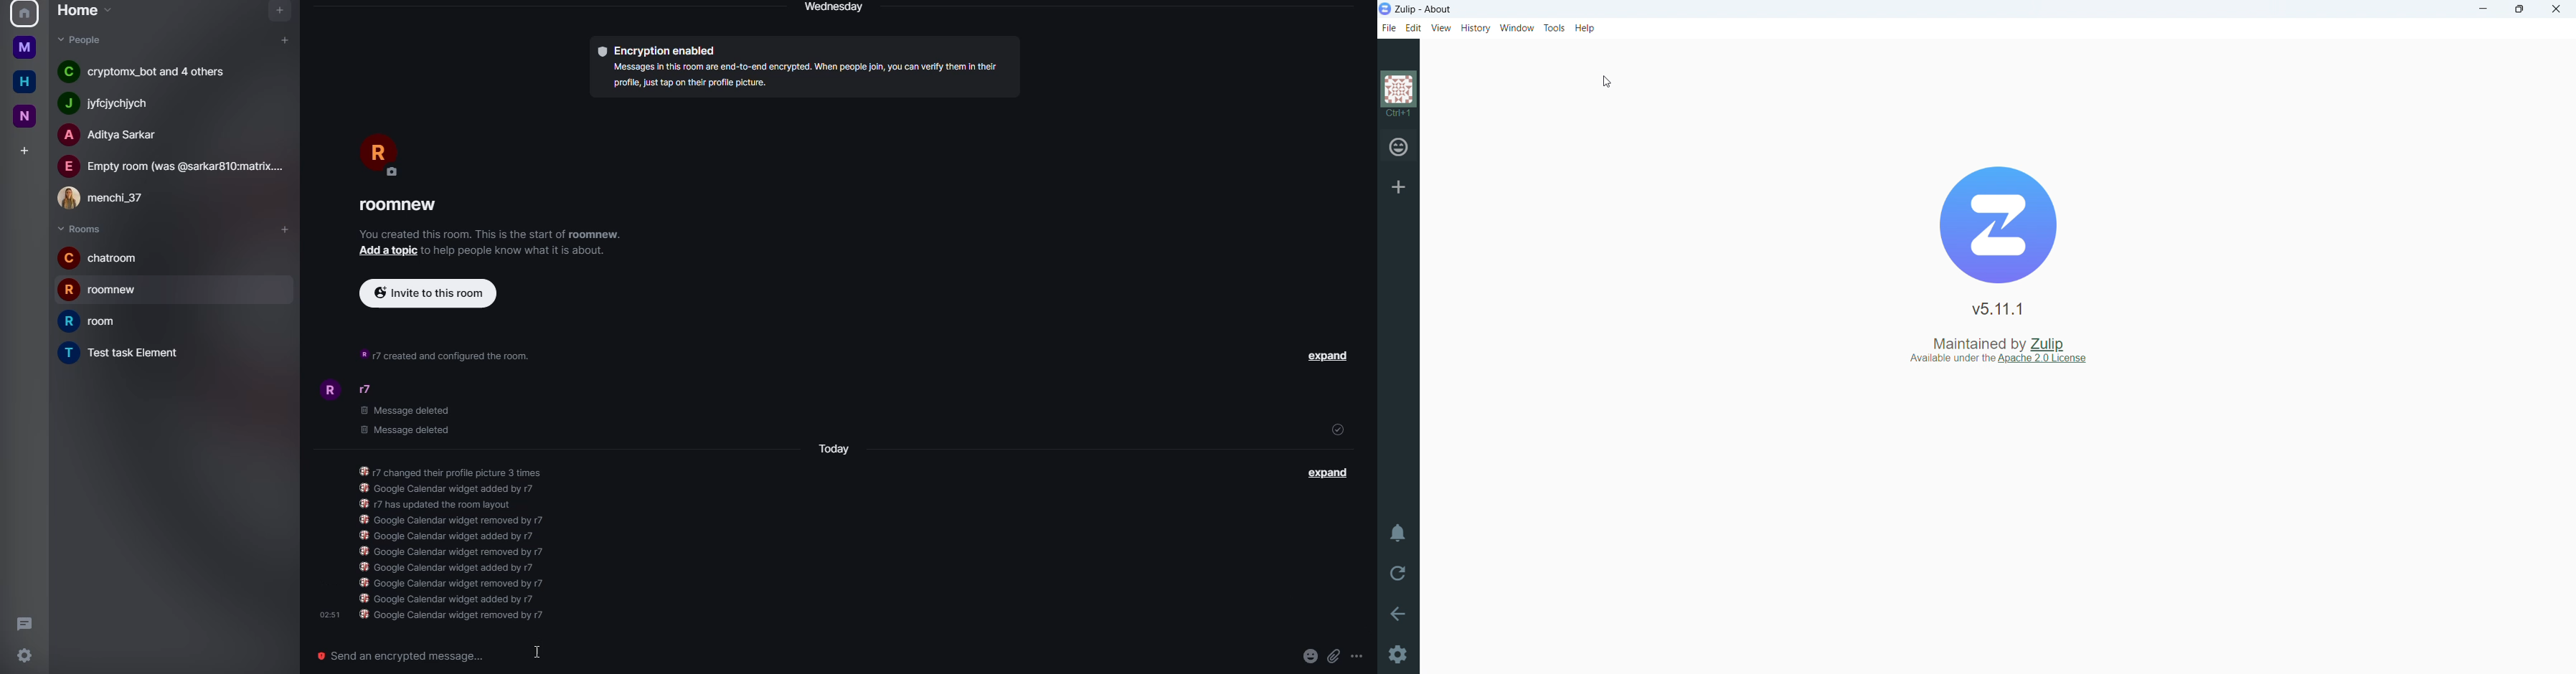  Describe the element at coordinates (24, 625) in the screenshot. I see `threads` at that location.